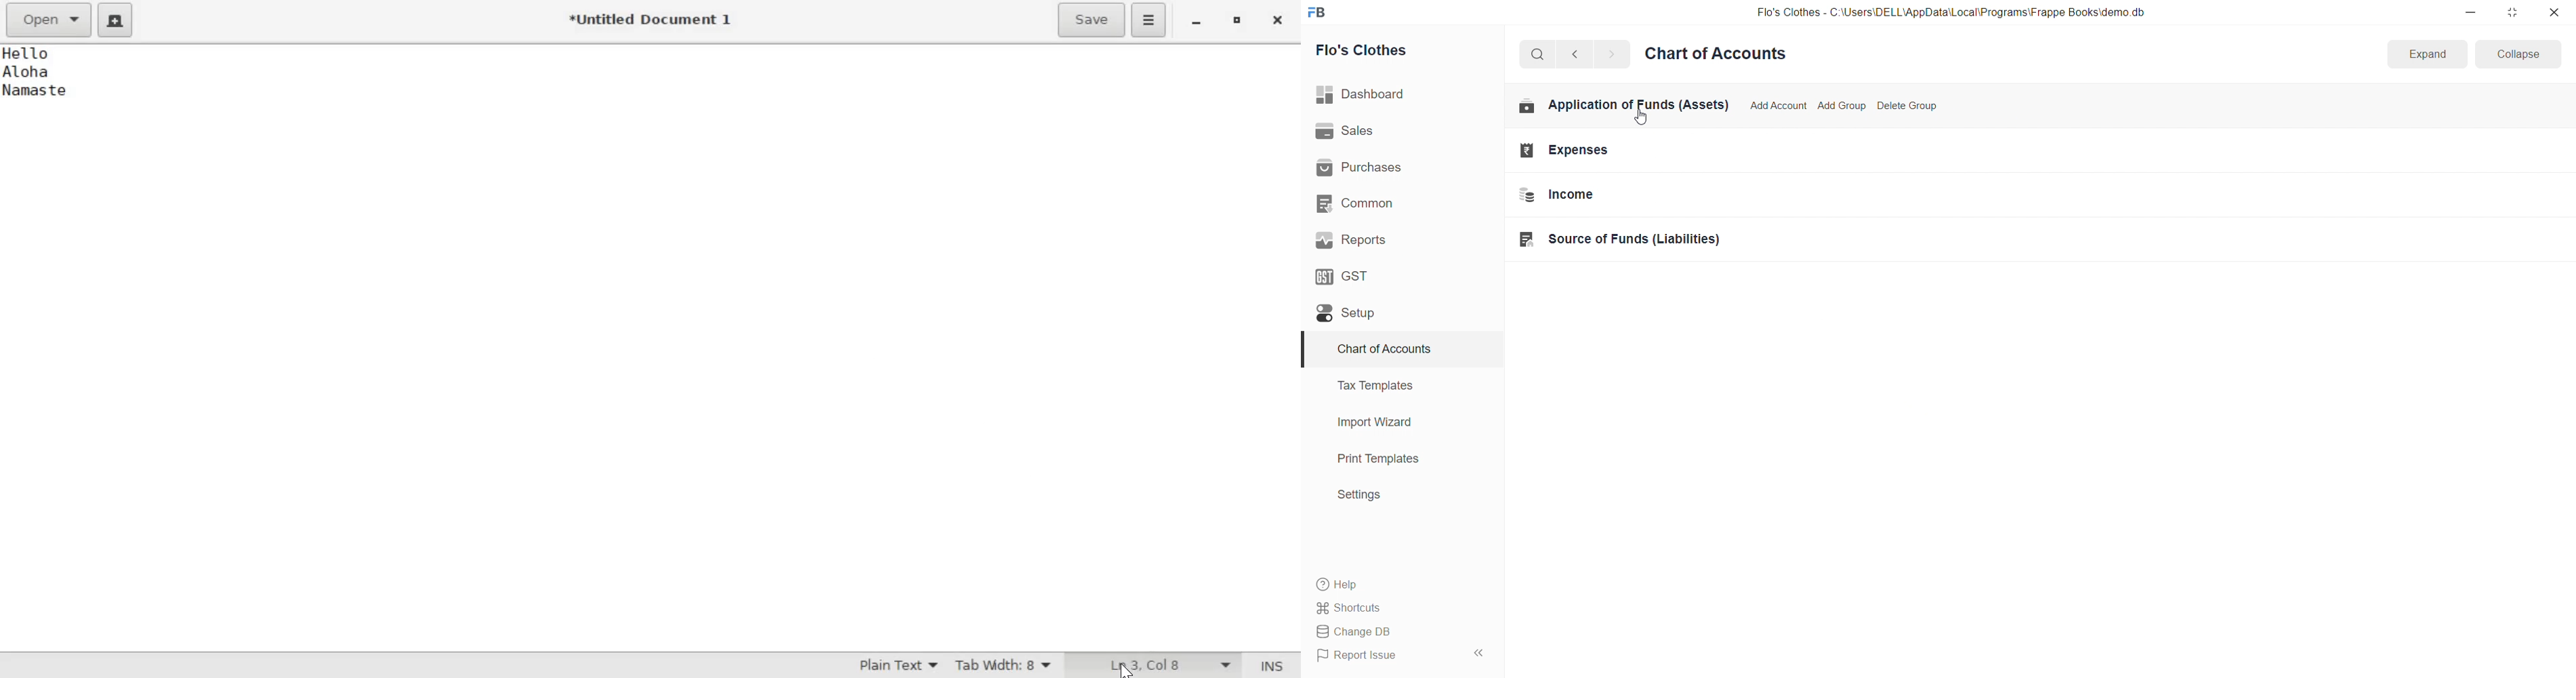 The height and width of the screenshot is (700, 2576). What do you see at coordinates (1624, 105) in the screenshot?
I see `Application of Funds (Assets)` at bounding box center [1624, 105].